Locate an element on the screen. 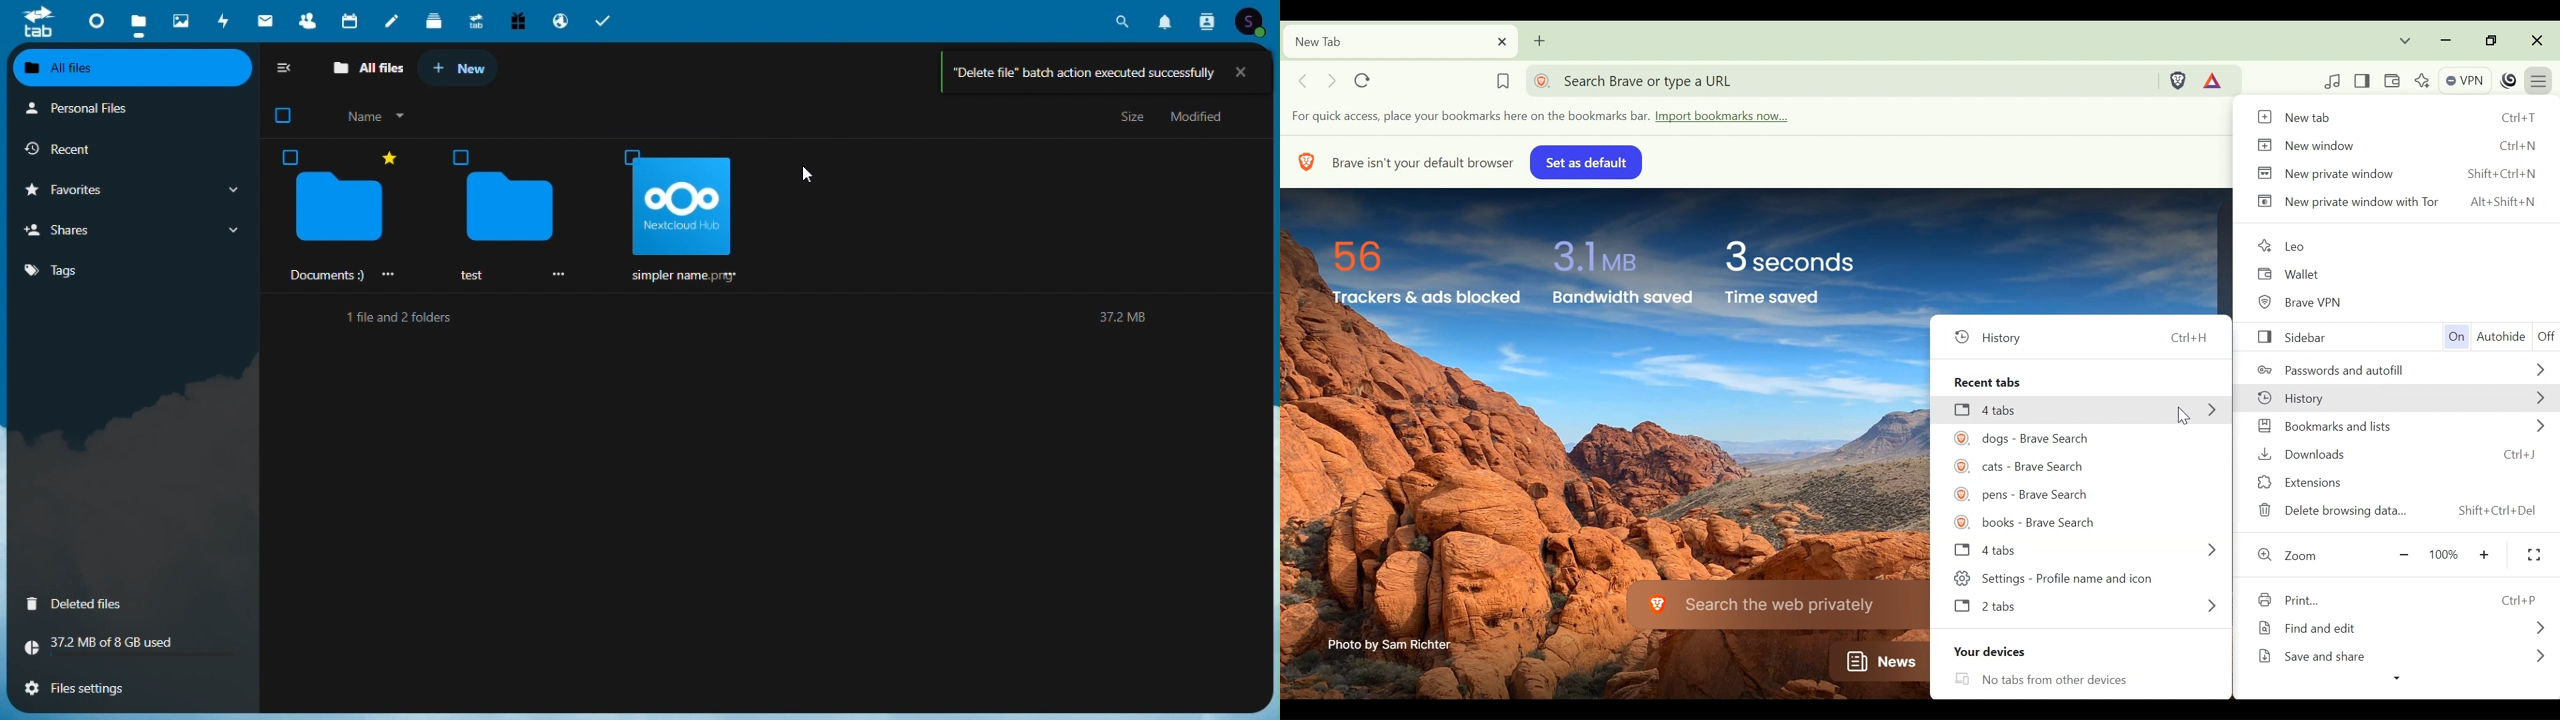 The width and height of the screenshot is (2576, 728). Personal is located at coordinates (127, 112).